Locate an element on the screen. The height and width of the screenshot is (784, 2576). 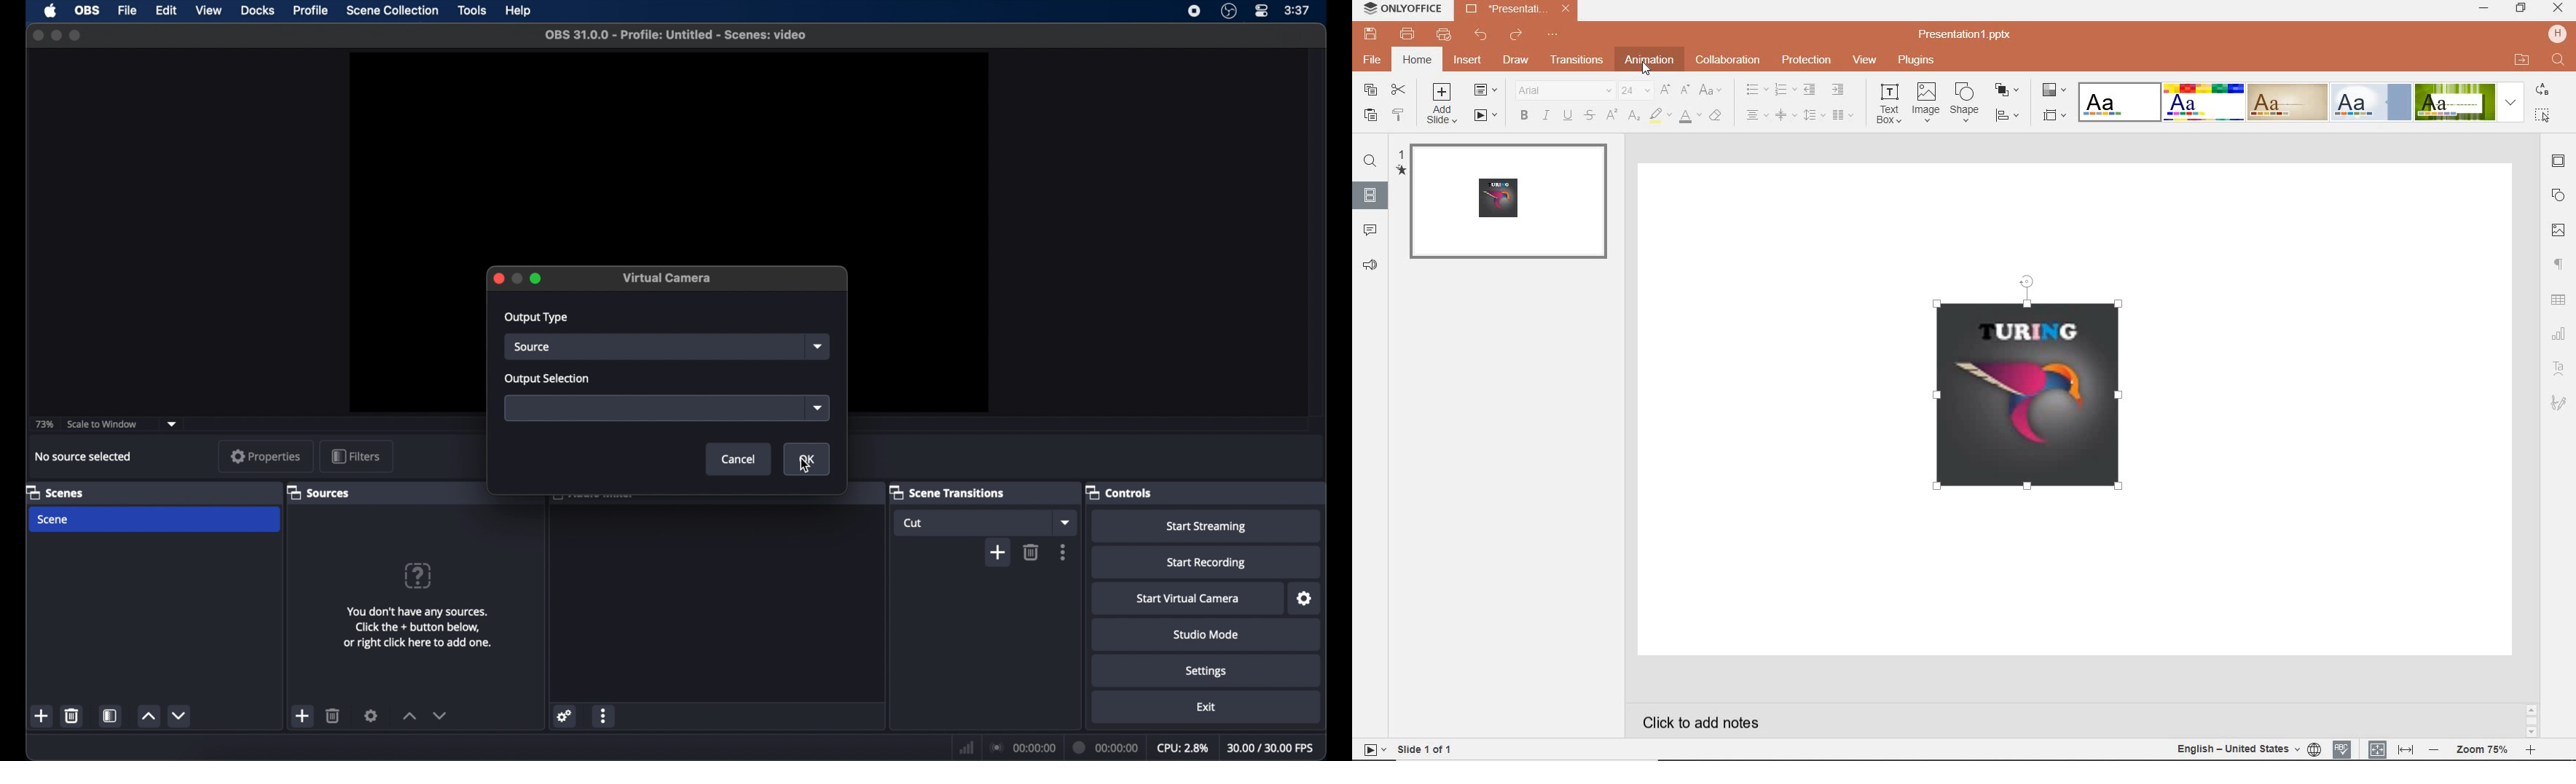
cursor is located at coordinates (804, 466).